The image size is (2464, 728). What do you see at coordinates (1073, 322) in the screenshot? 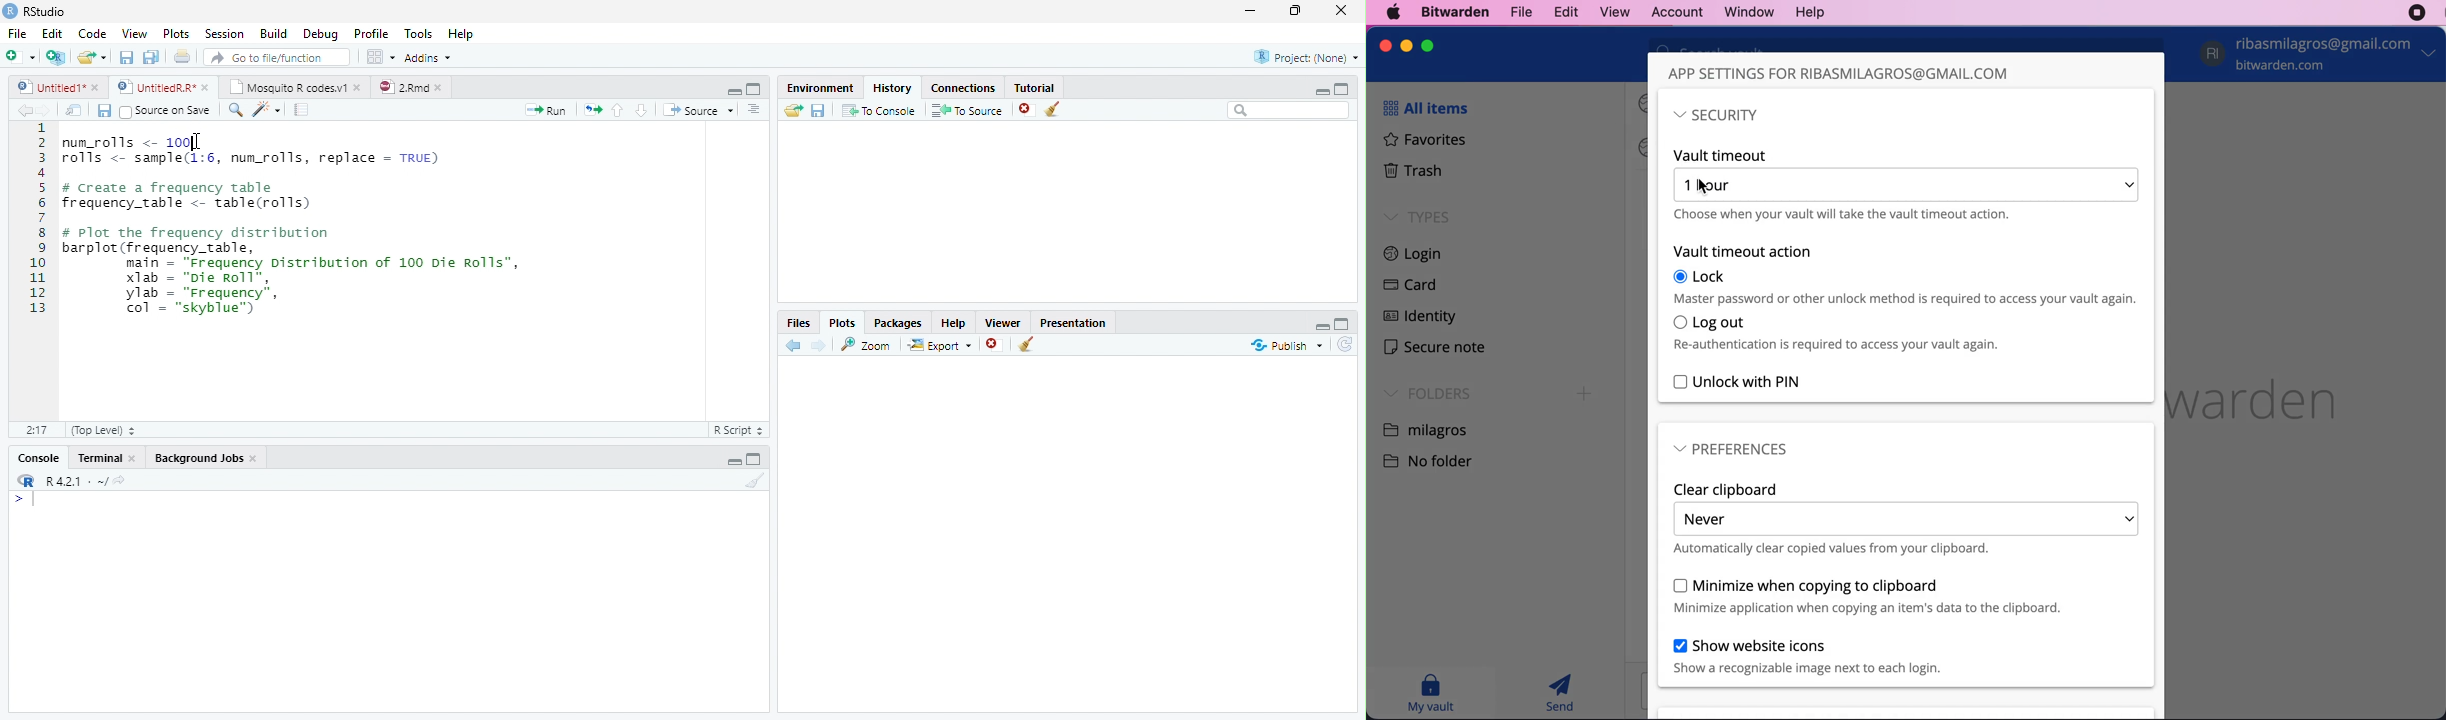
I see `Presentation` at bounding box center [1073, 322].